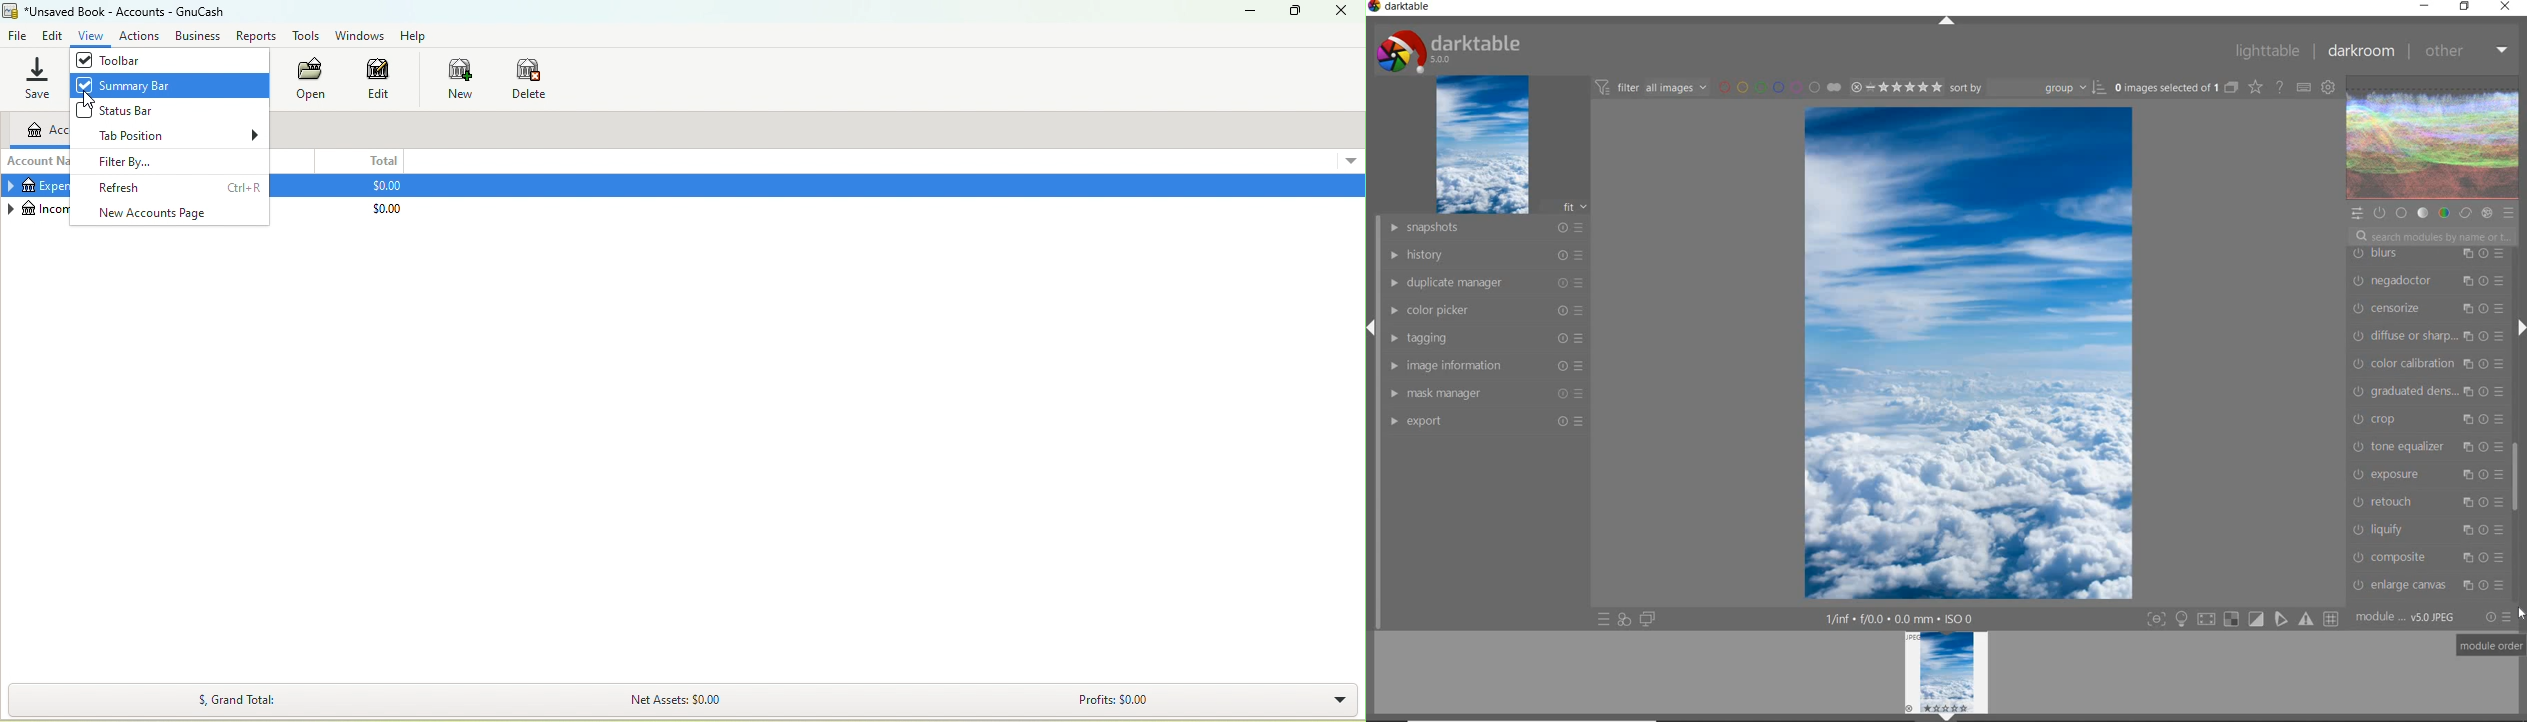 The height and width of the screenshot is (728, 2548). I want to click on Windows, so click(360, 34).